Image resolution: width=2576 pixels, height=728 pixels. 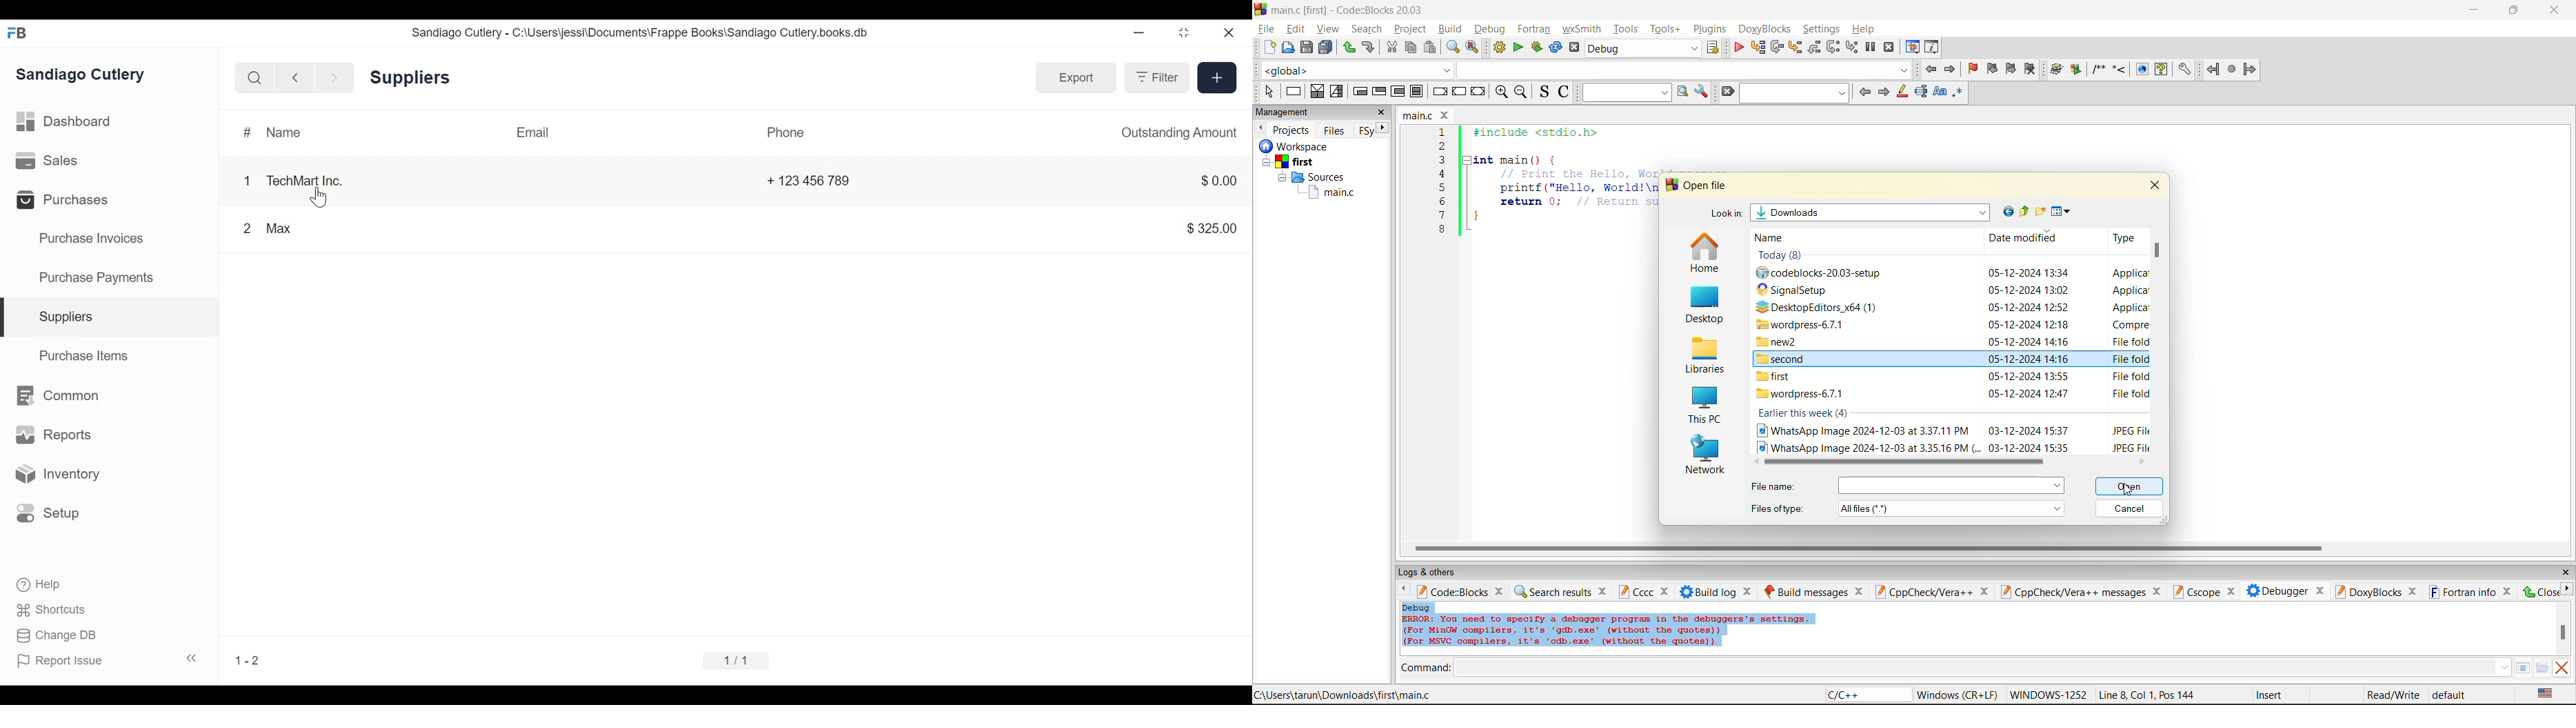 I want to click on show options window, so click(x=1702, y=92).